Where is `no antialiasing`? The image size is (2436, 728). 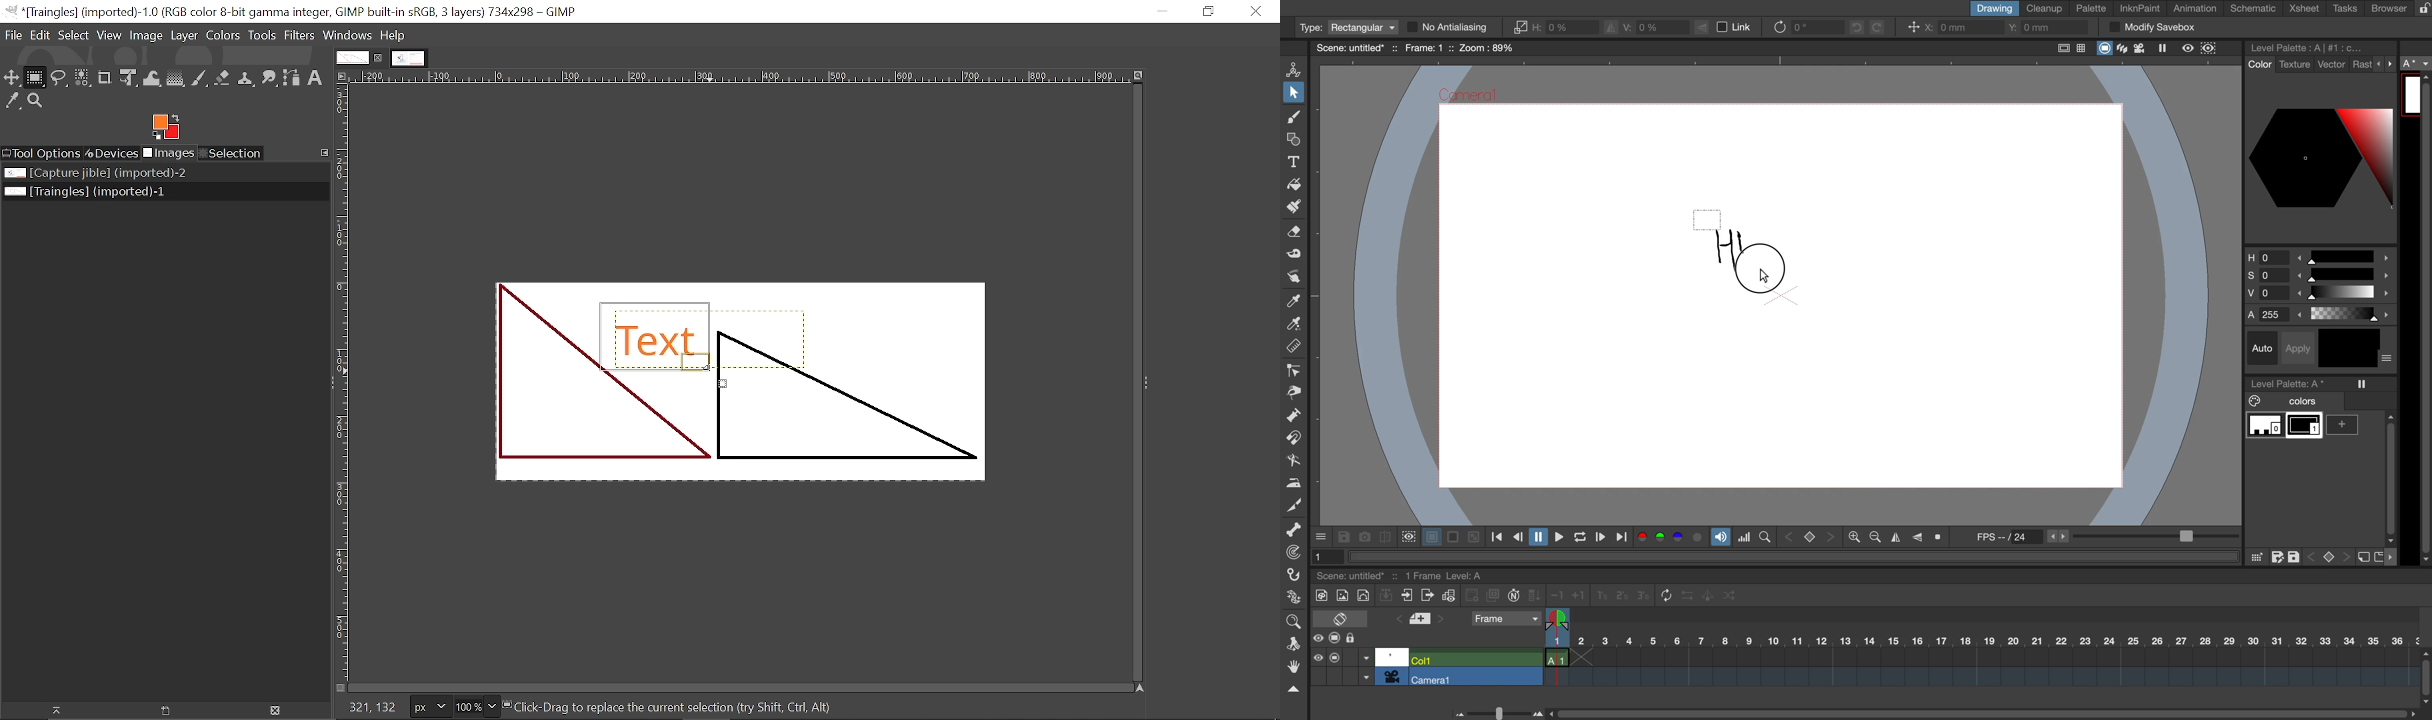 no antialiasing is located at coordinates (1456, 27).